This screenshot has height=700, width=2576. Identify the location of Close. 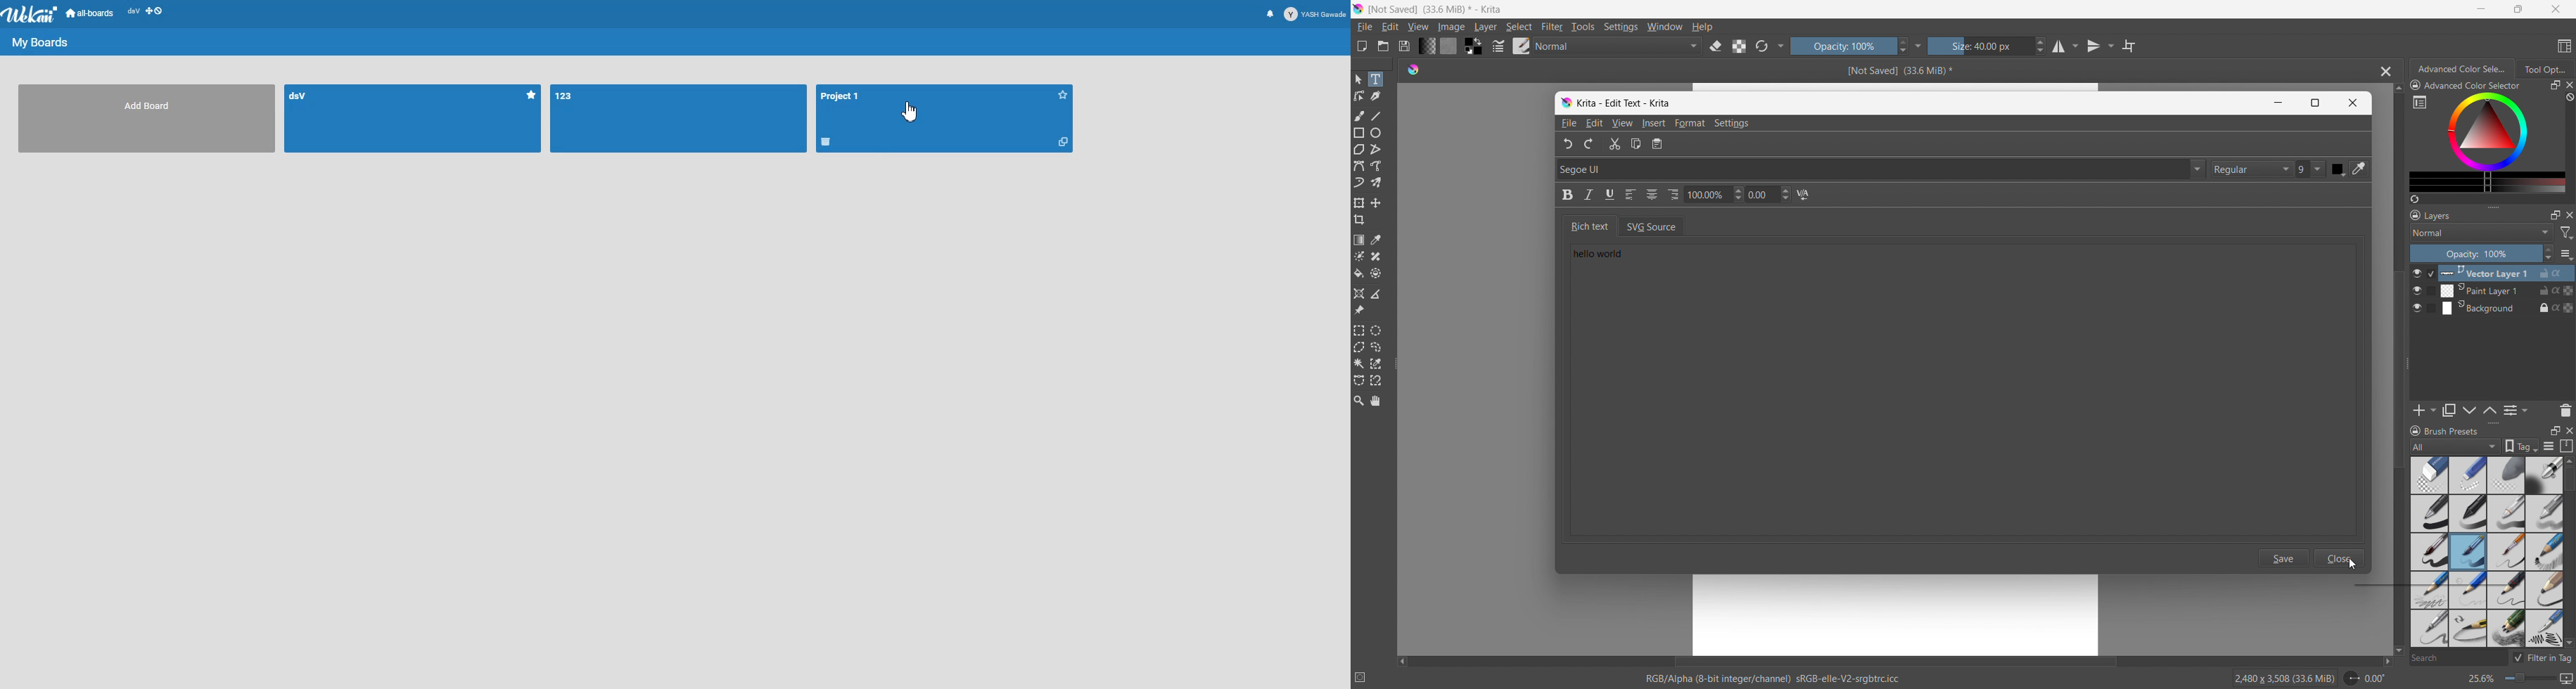
(2353, 103).